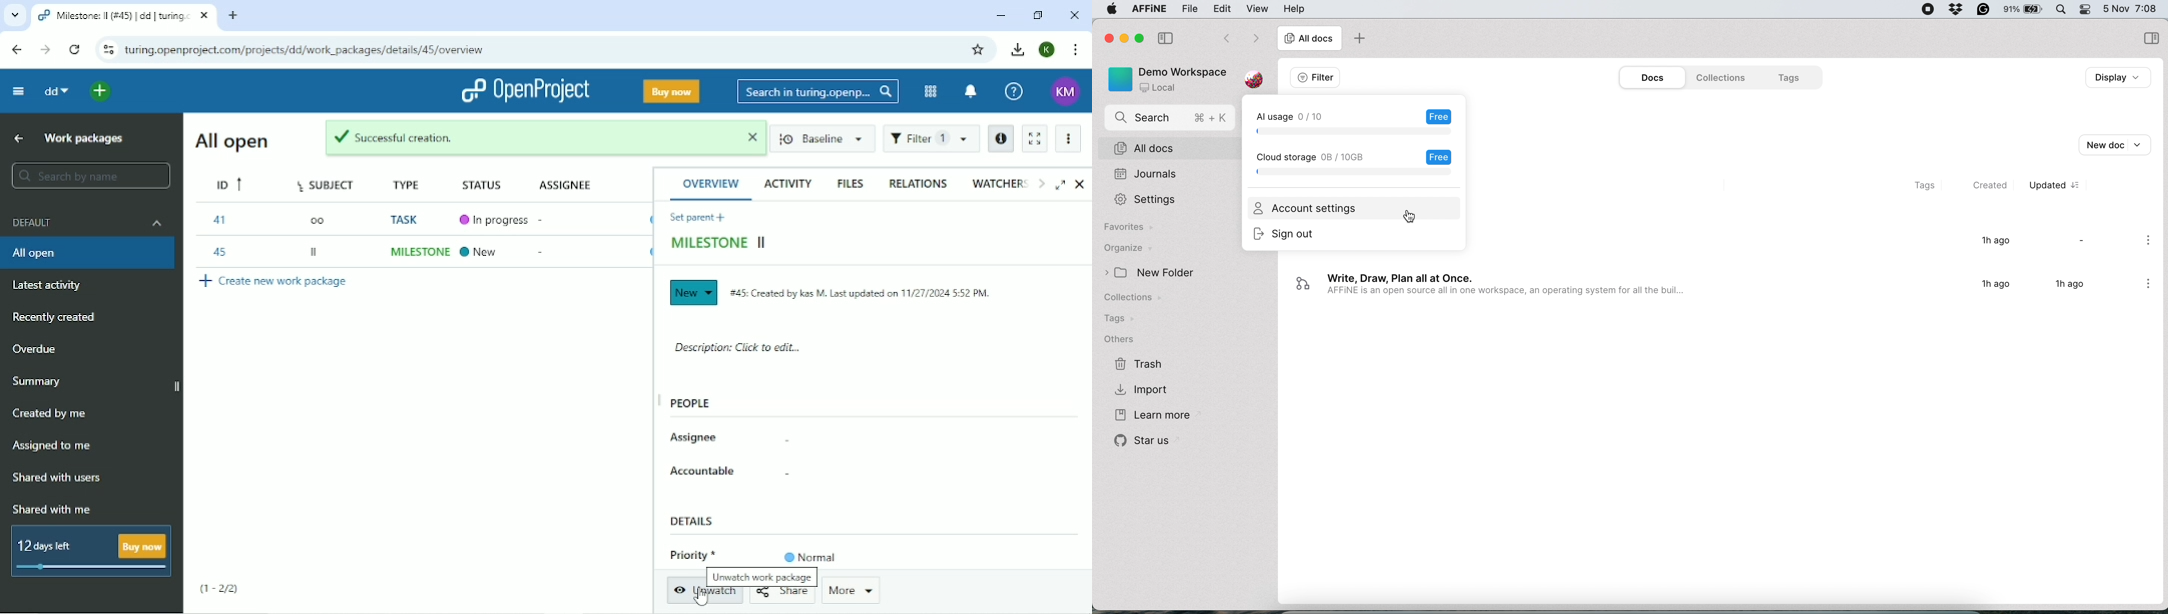  Describe the element at coordinates (317, 219) in the screenshot. I see `oo` at that location.